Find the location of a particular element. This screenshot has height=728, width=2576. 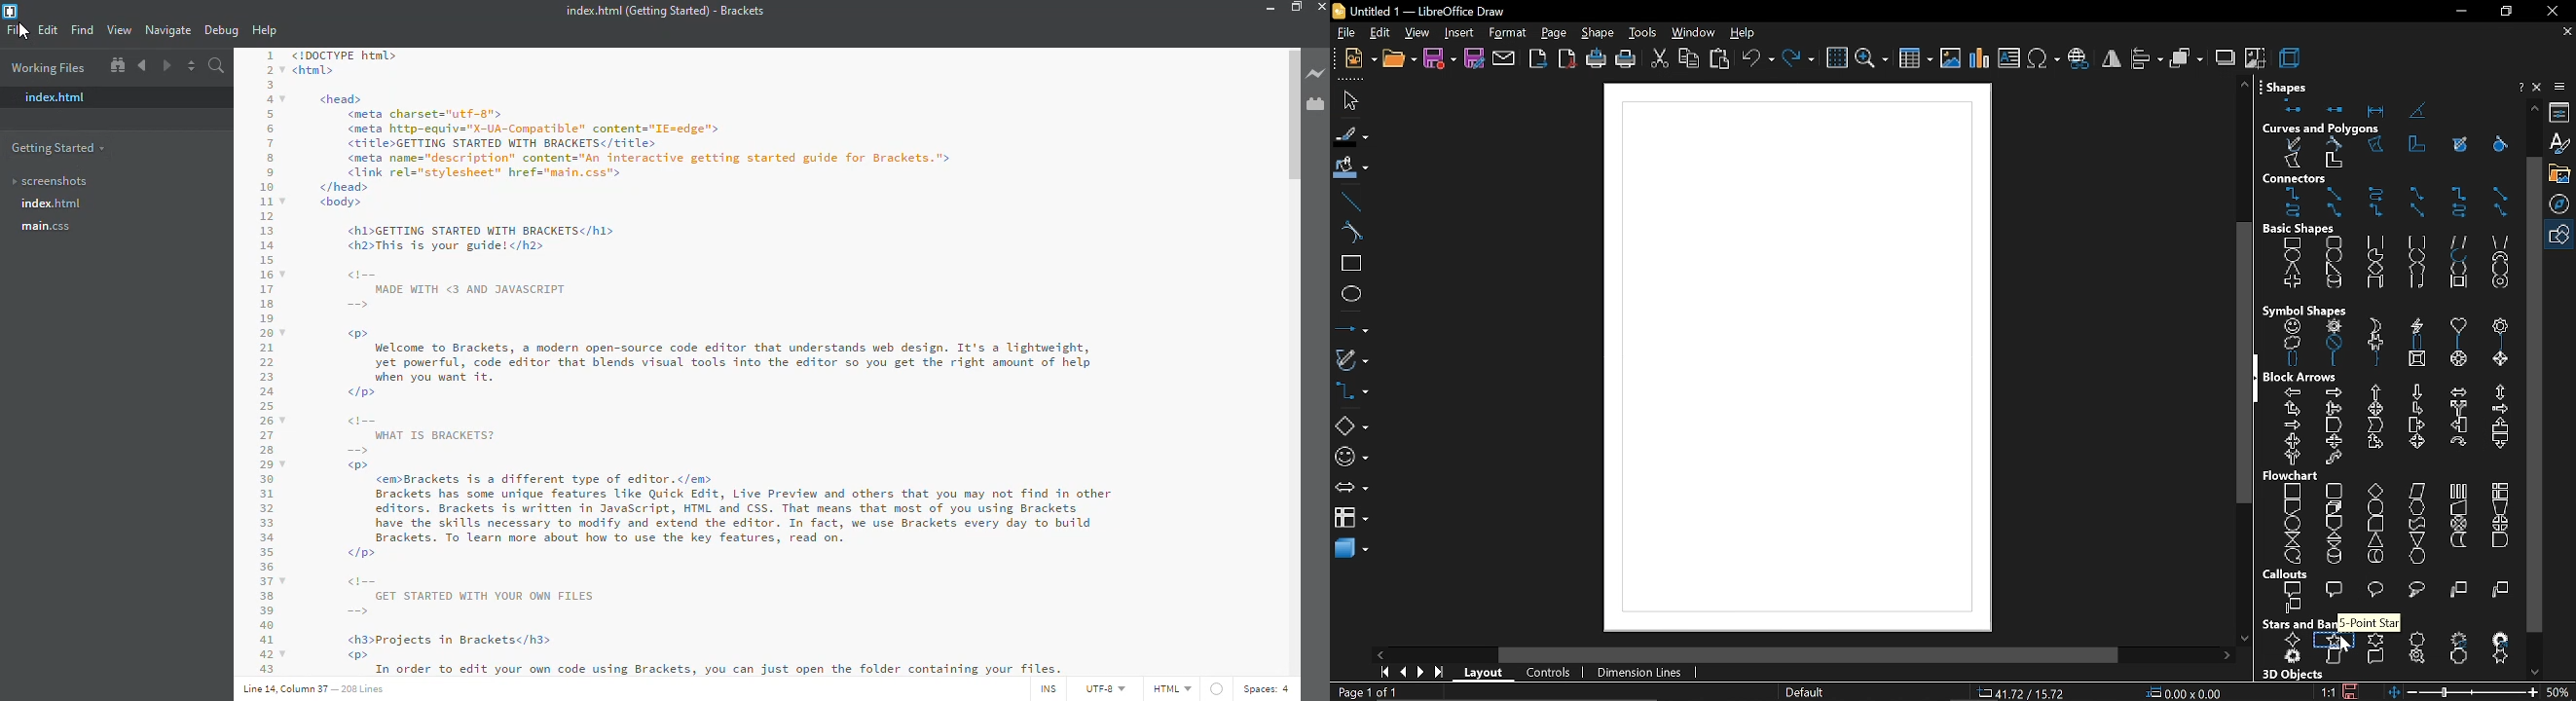

navigate is located at coordinates (168, 29).